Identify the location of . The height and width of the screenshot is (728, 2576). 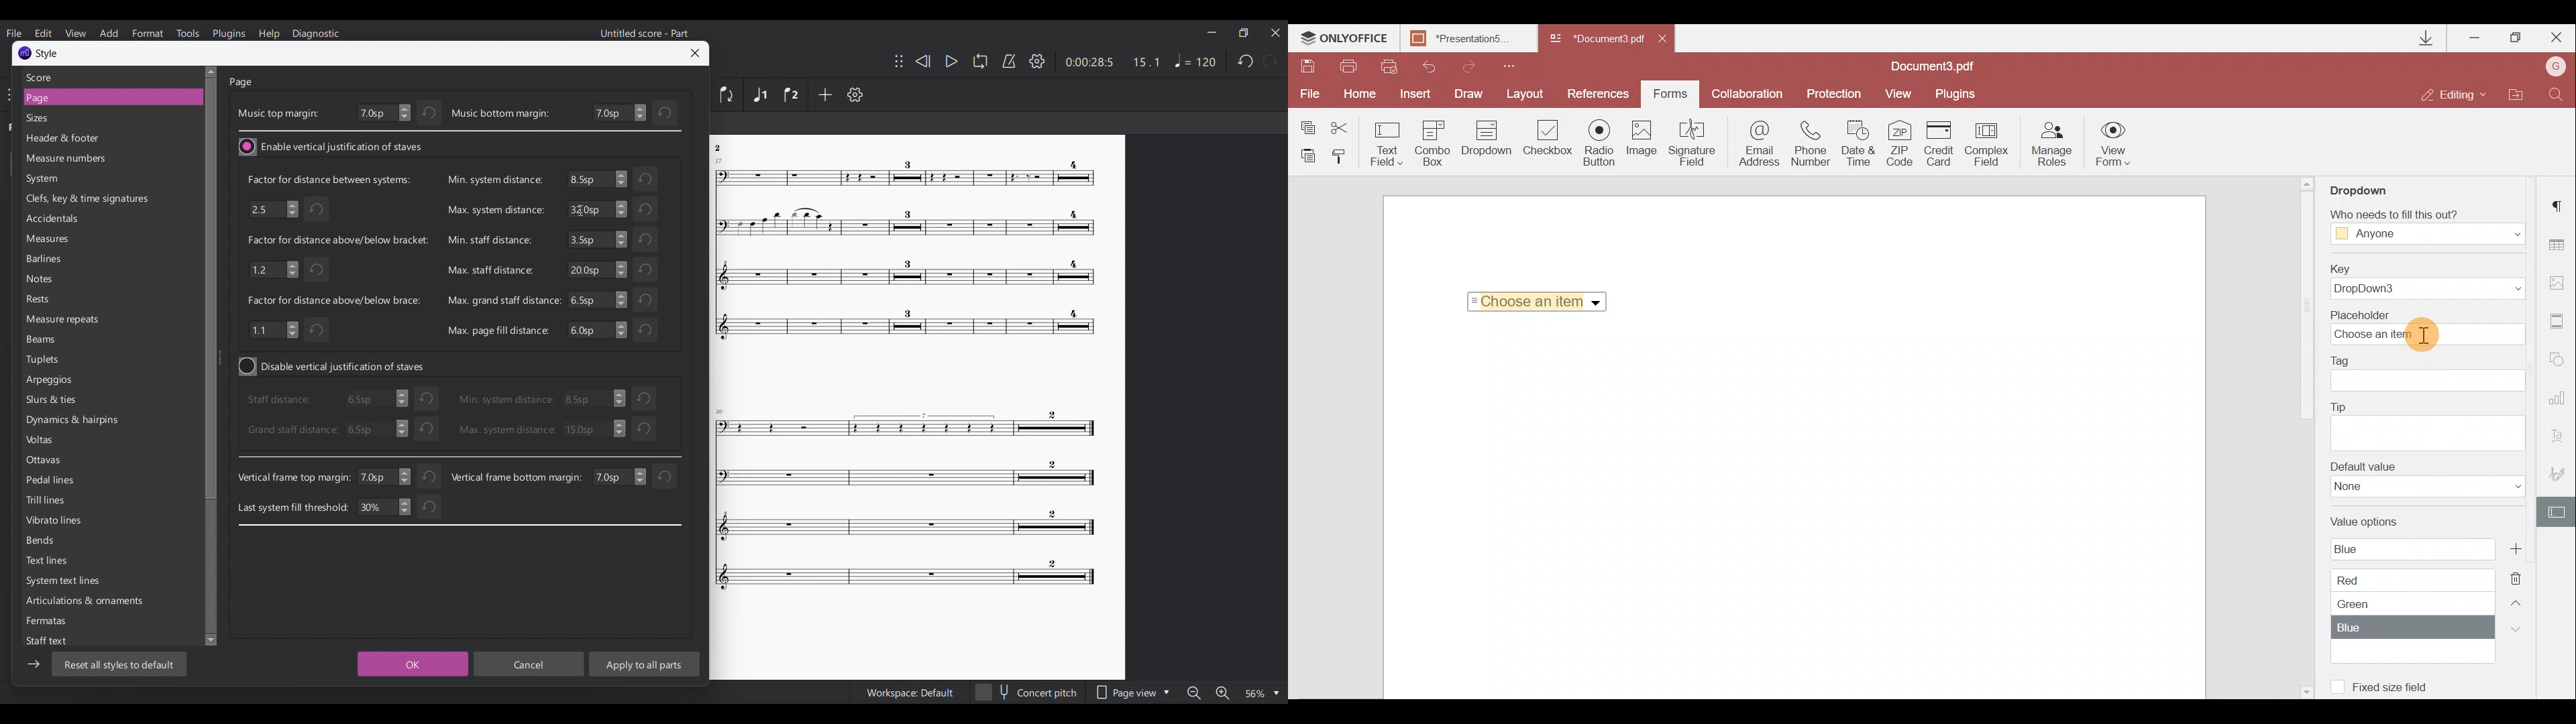
(906, 250).